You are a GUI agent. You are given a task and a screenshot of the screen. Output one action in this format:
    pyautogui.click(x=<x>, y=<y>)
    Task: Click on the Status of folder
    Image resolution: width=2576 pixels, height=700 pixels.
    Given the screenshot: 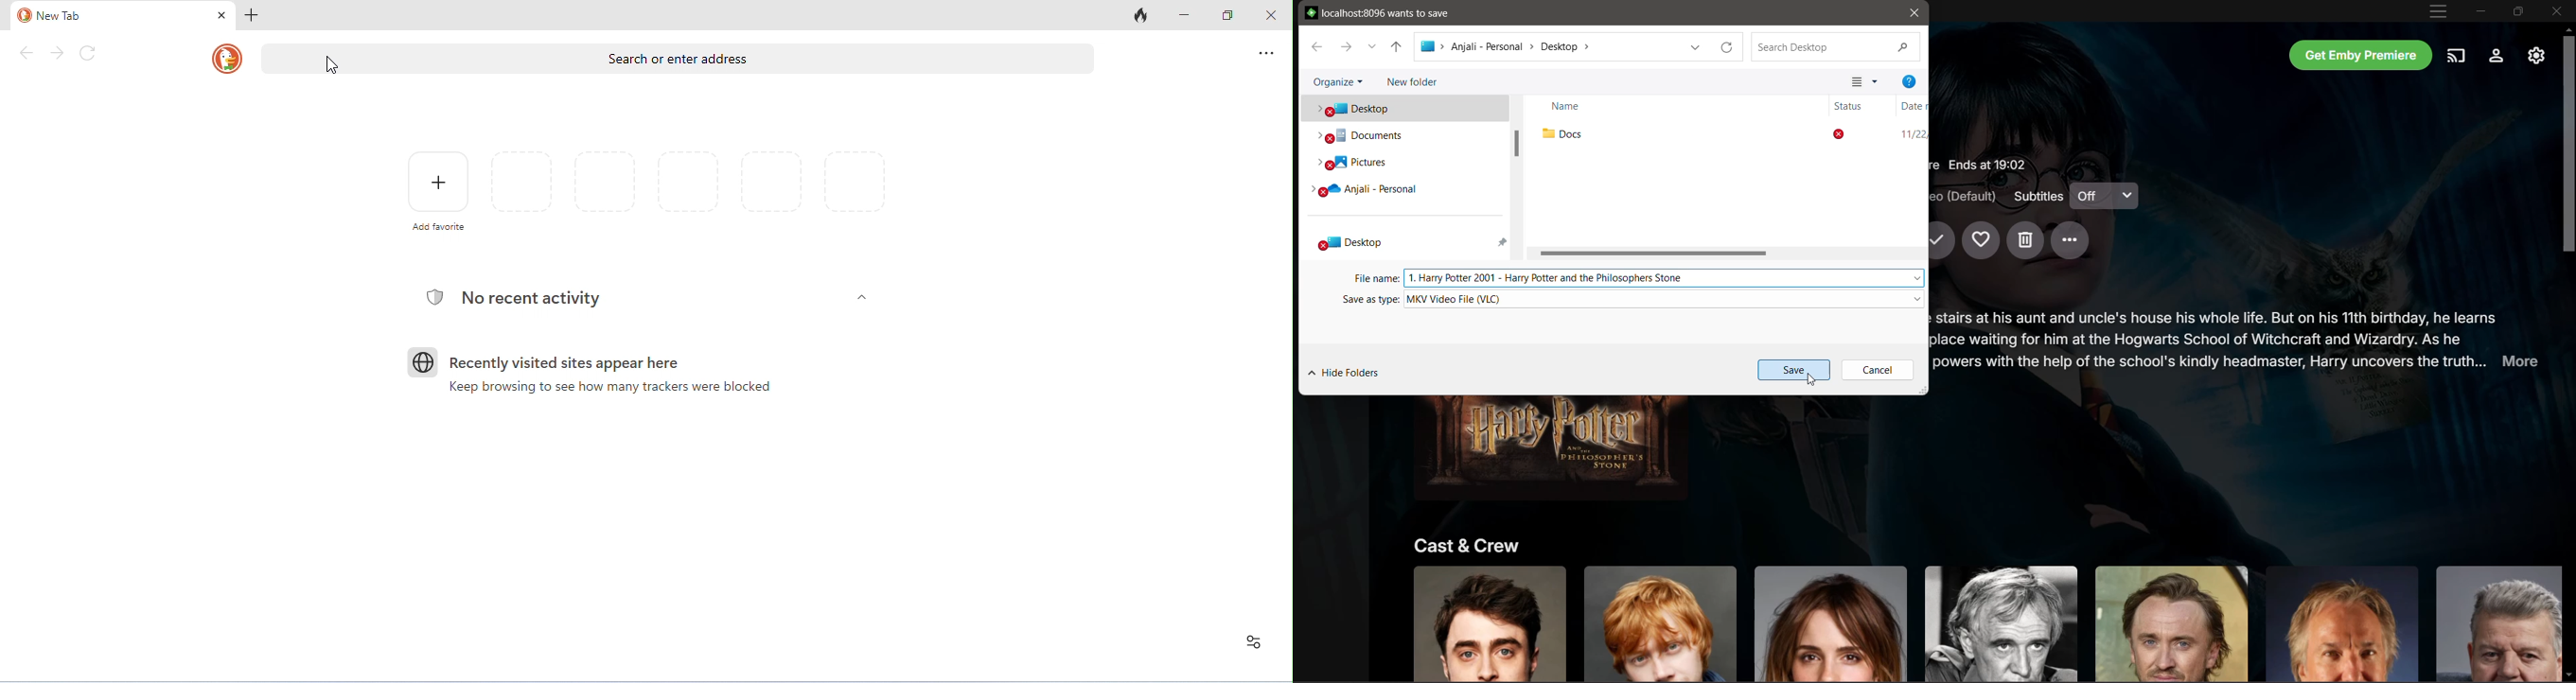 What is the action you would take?
    pyautogui.click(x=1840, y=134)
    